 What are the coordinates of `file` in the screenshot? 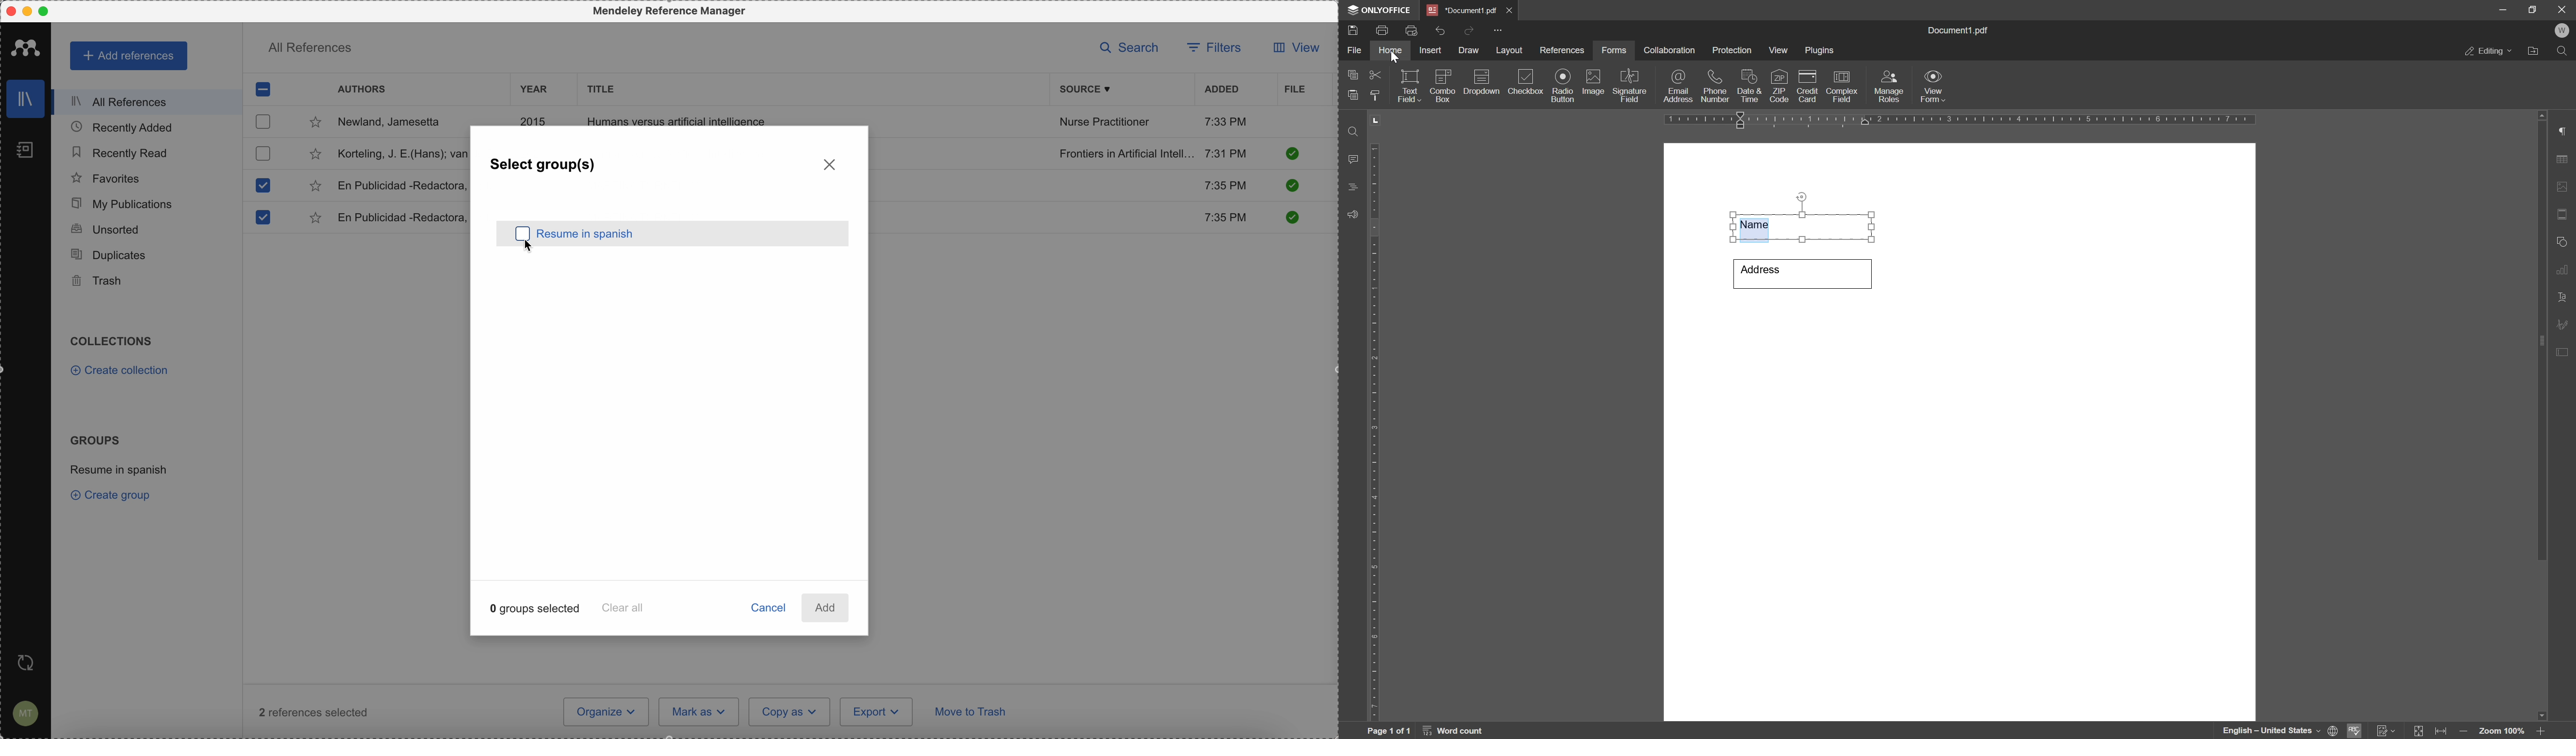 It's located at (1295, 90).